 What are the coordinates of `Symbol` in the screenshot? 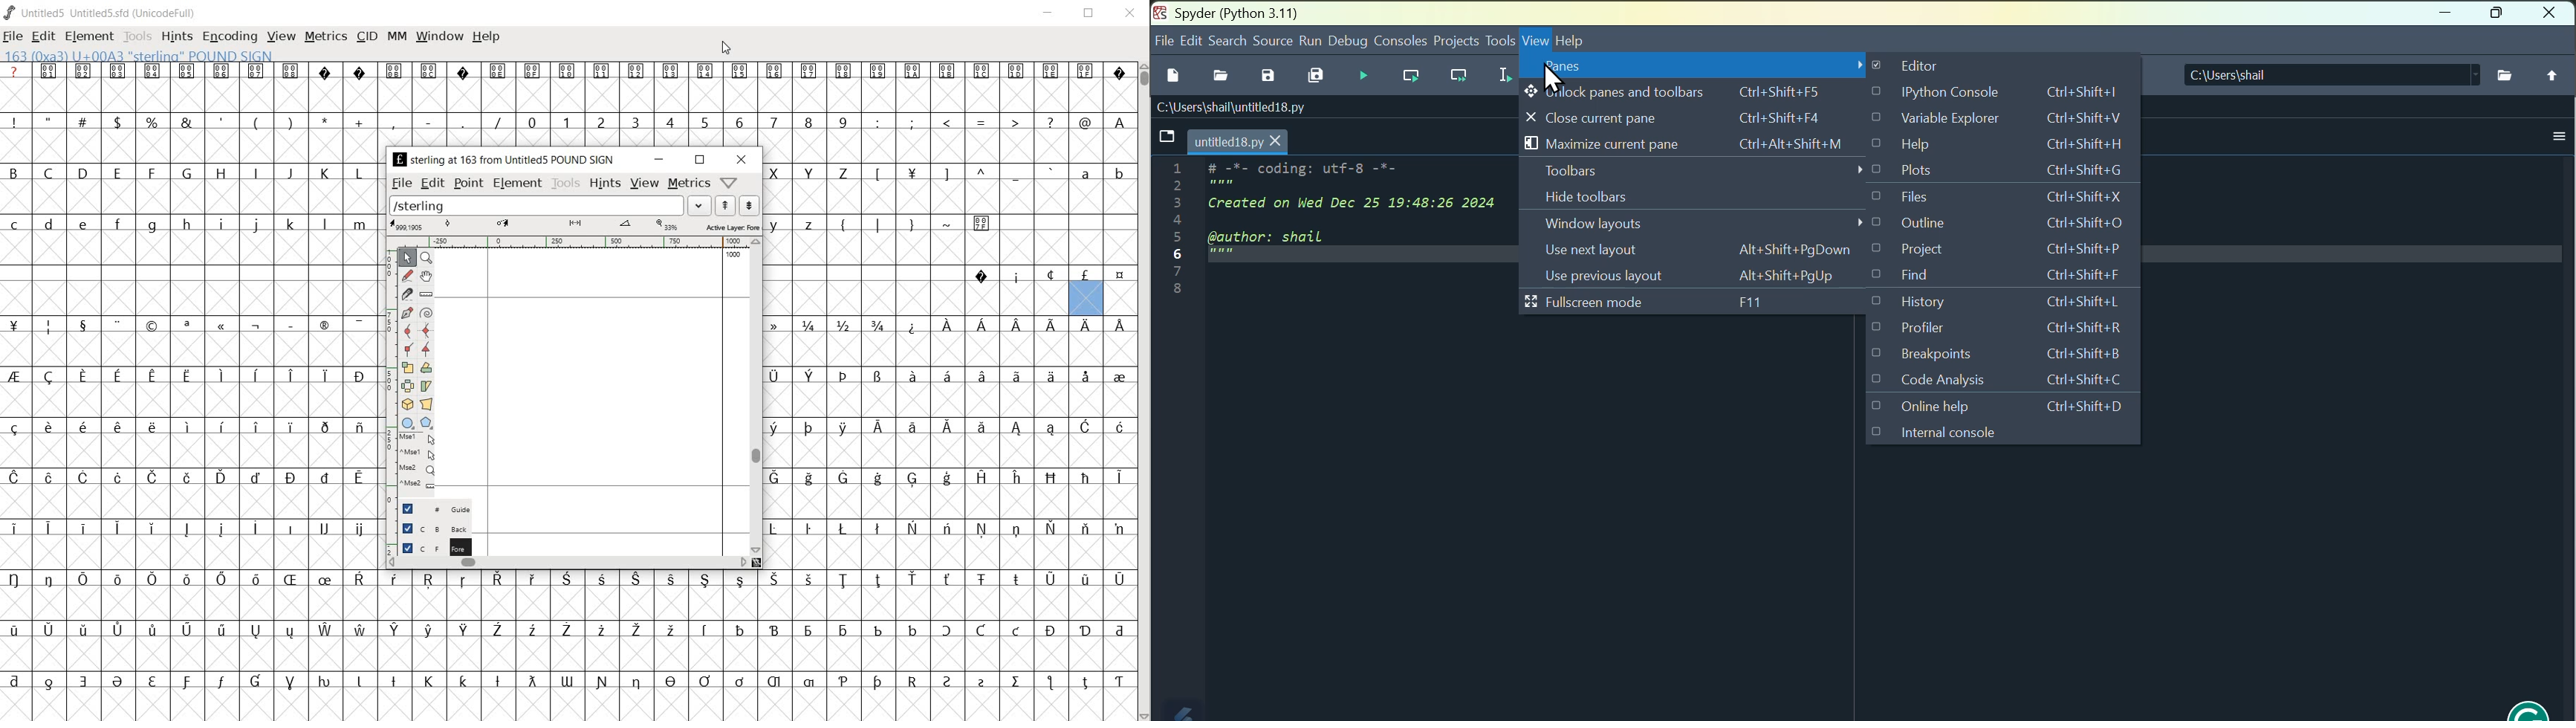 It's located at (221, 631).